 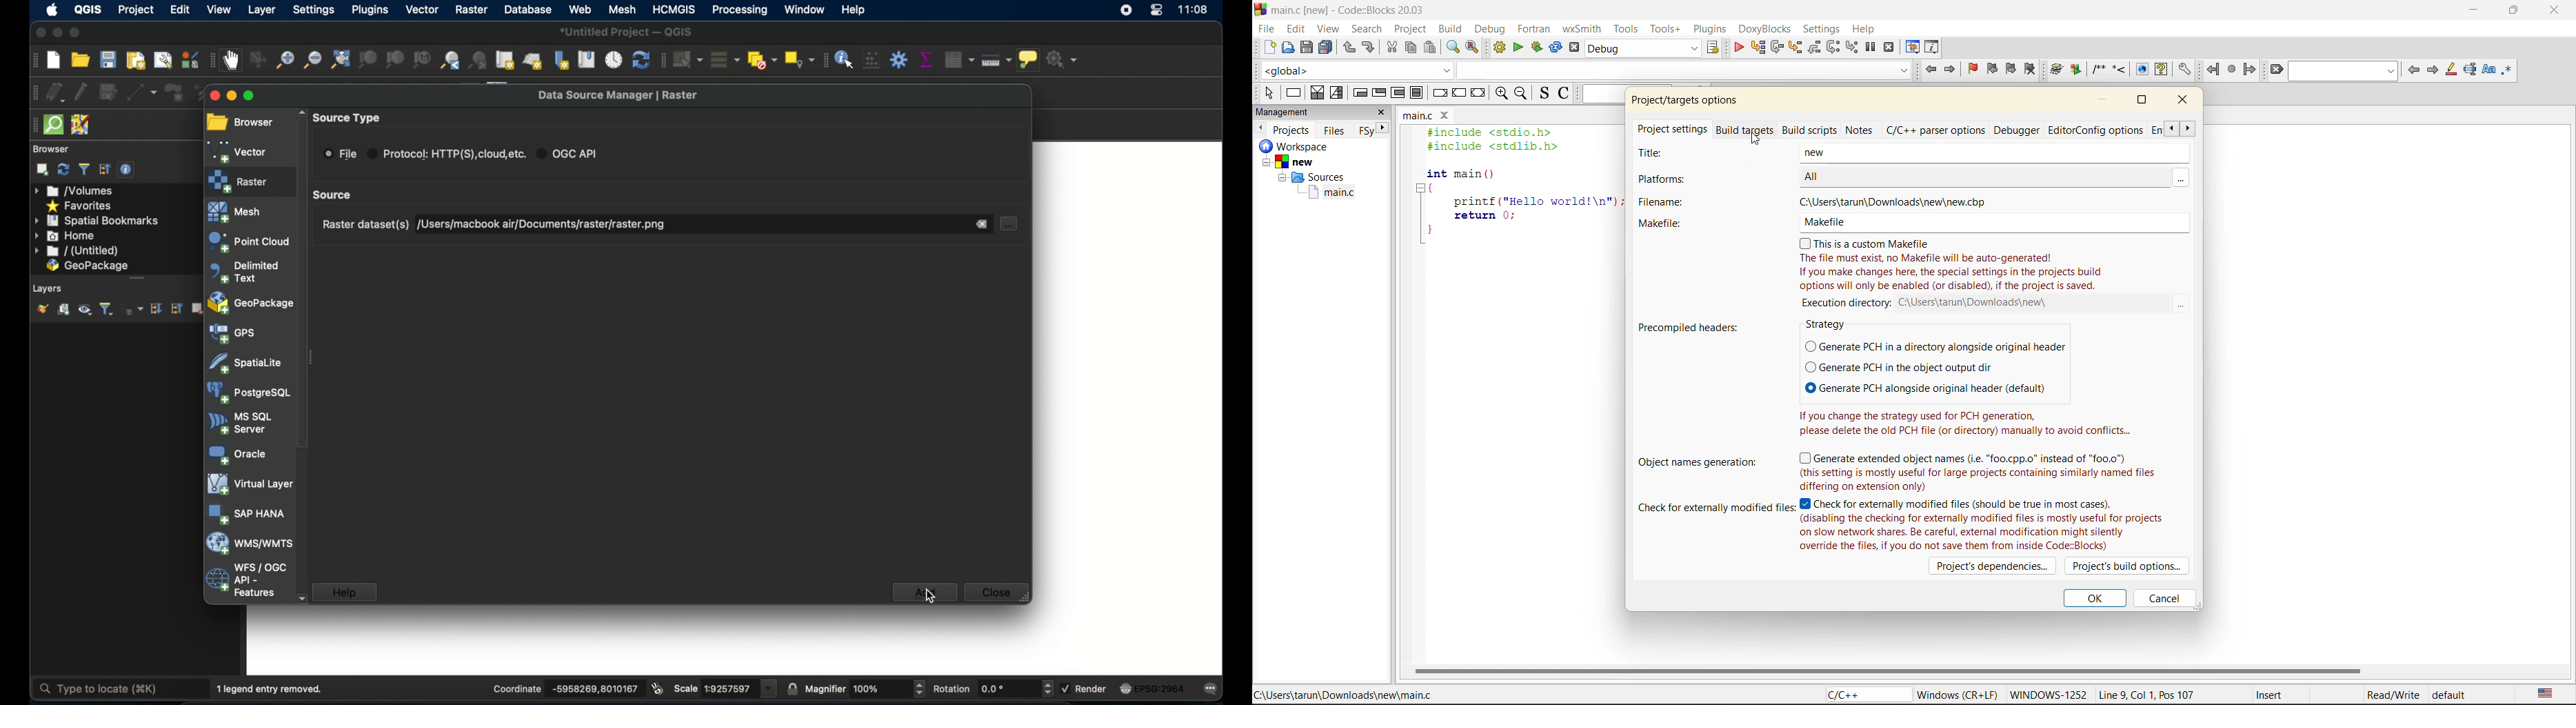 I want to click on control center, so click(x=1157, y=13).